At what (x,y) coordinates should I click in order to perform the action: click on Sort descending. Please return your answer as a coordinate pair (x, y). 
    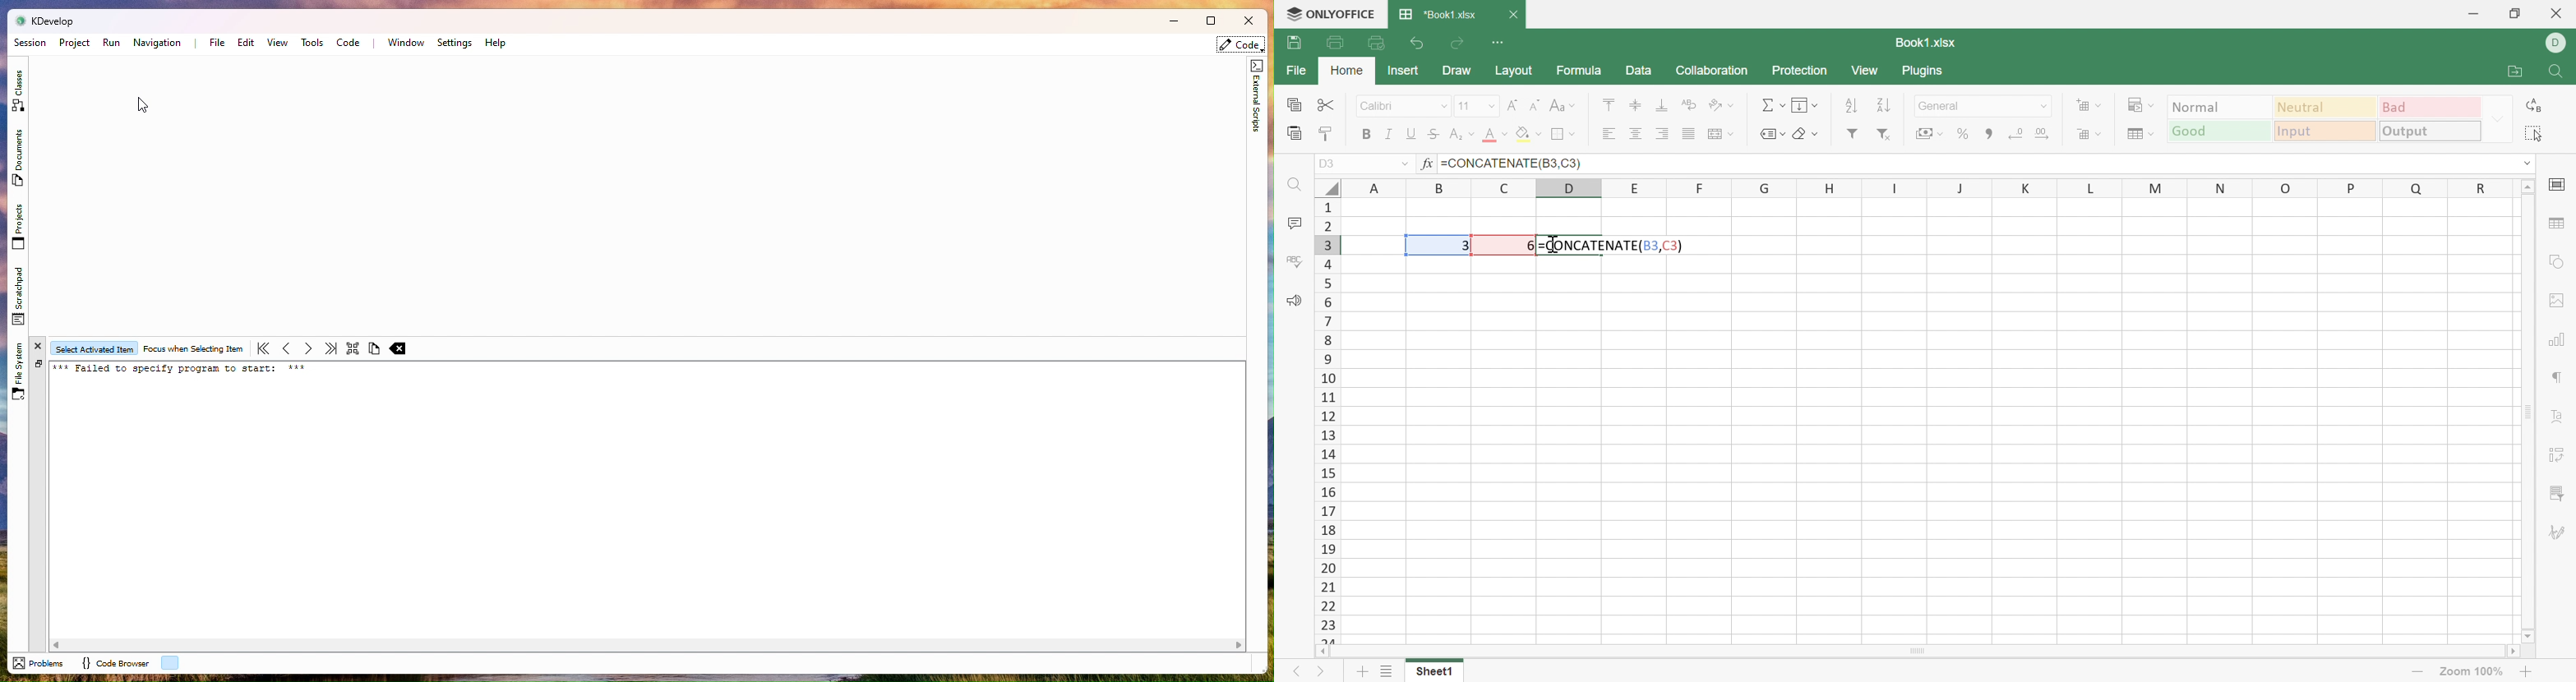
    Looking at the image, I should click on (1885, 106).